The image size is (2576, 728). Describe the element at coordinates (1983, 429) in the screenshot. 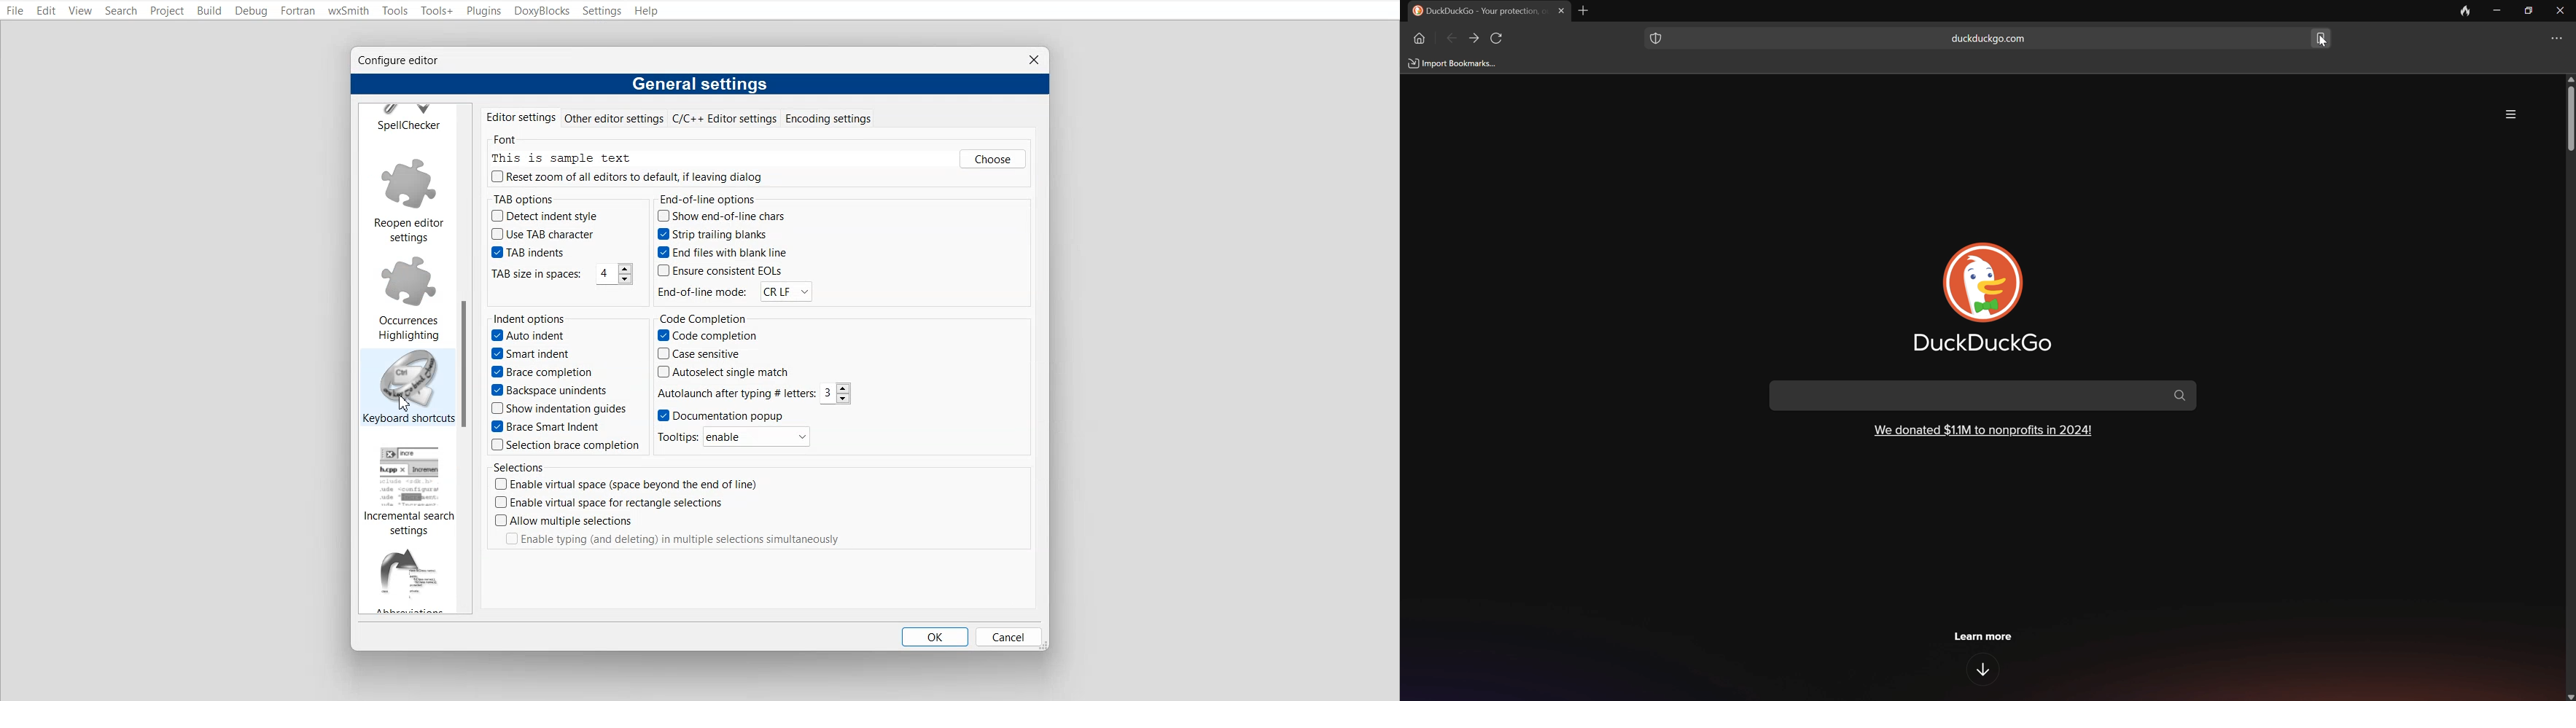

I see `We donated $1.1M to nonprofits in 2024!` at that location.